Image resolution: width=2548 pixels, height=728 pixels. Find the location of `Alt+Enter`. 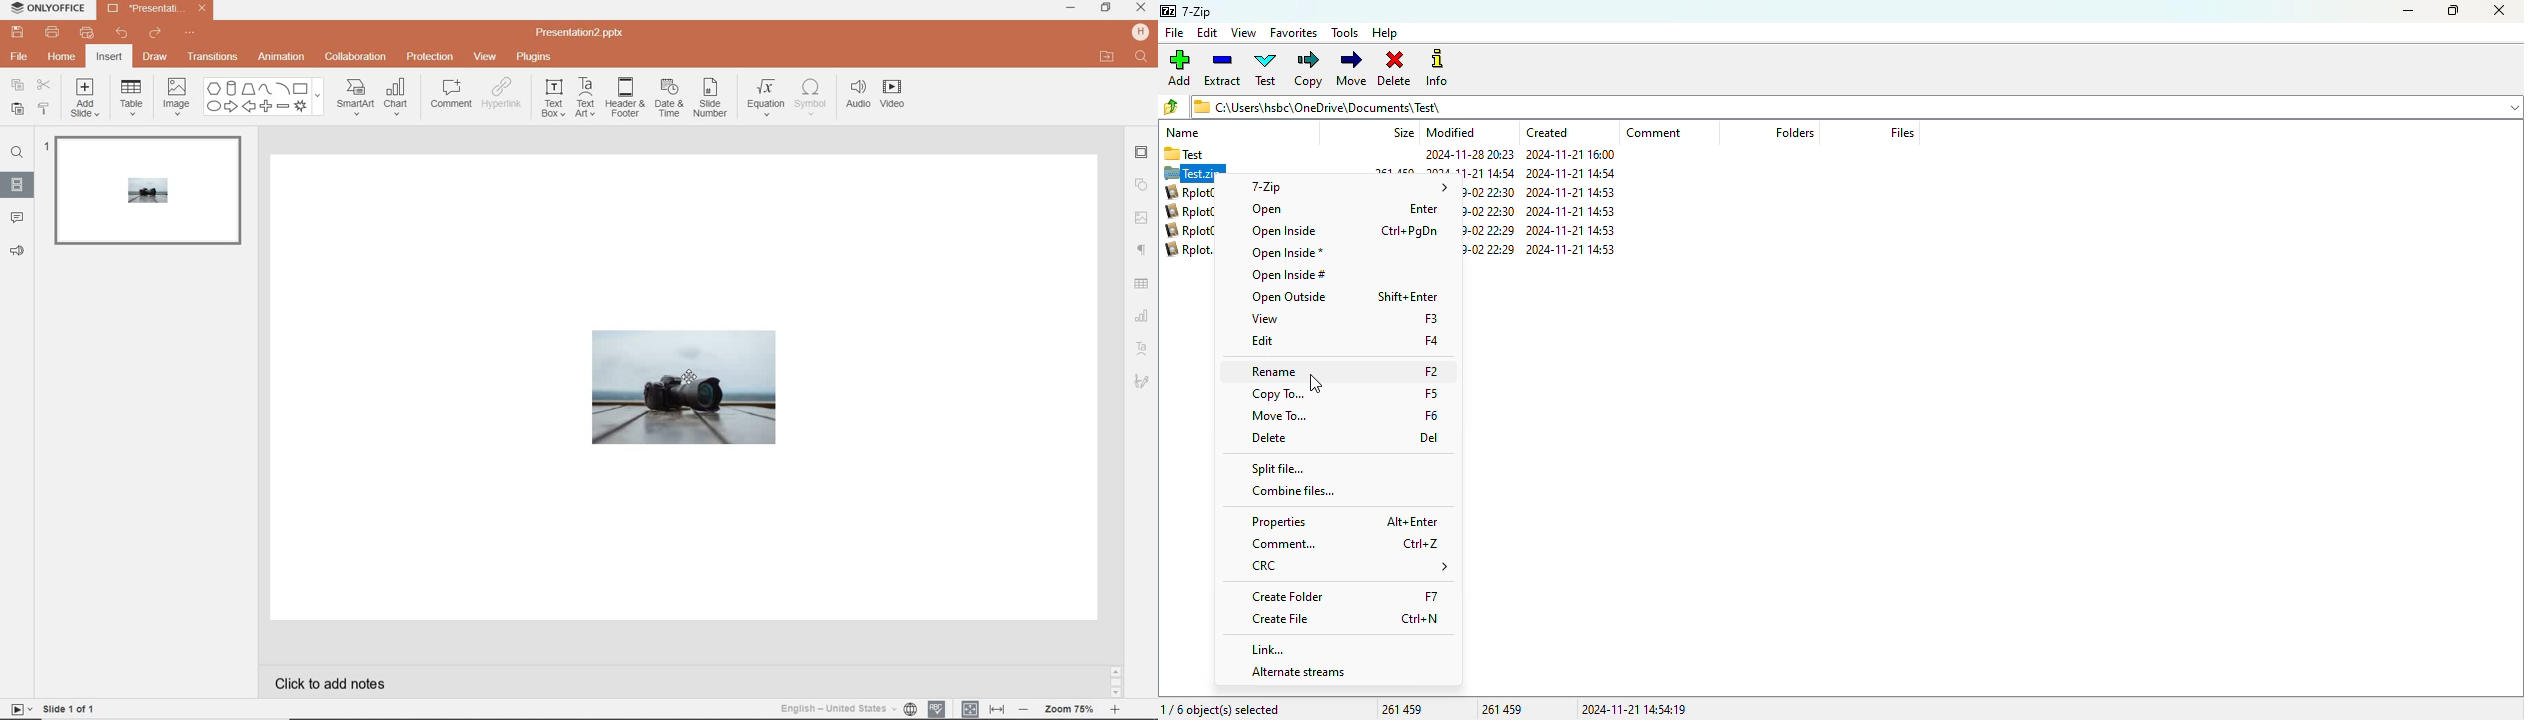

Alt+Enter is located at coordinates (1412, 521).